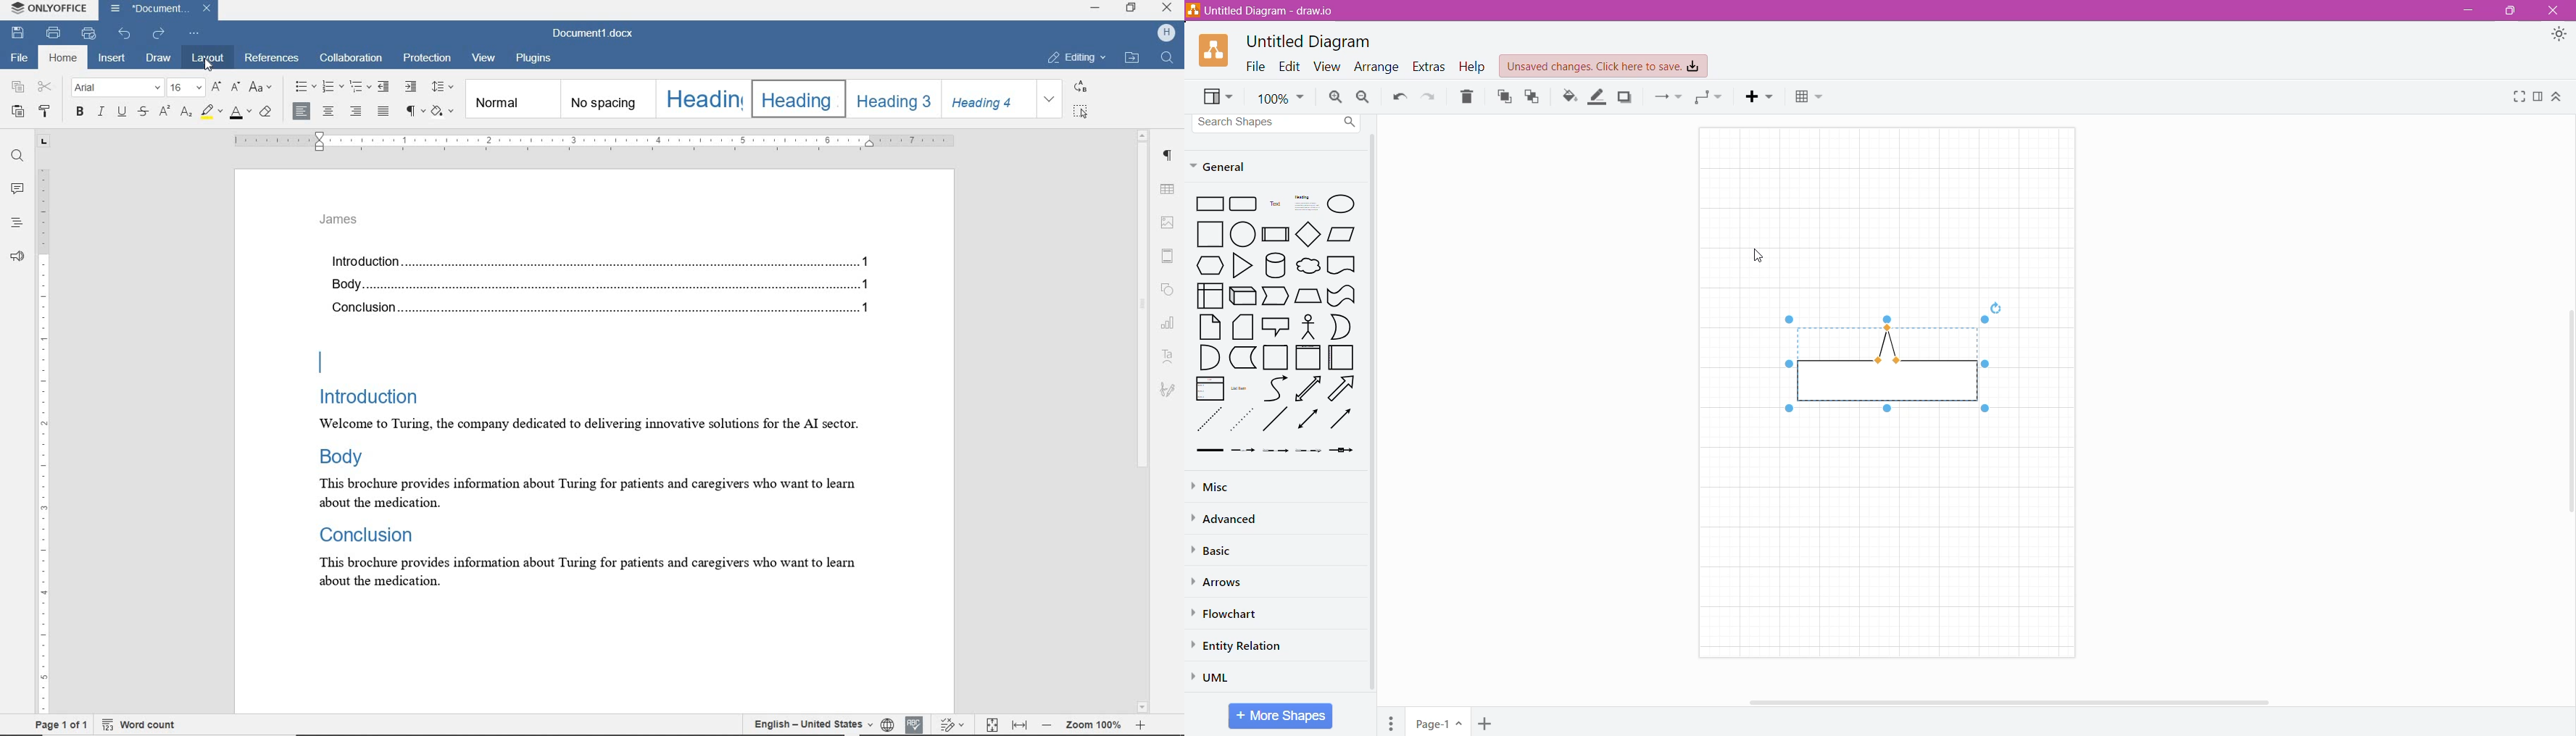 The width and height of the screenshot is (2576, 756). Describe the element at coordinates (346, 223) in the screenshot. I see `header text` at that location.